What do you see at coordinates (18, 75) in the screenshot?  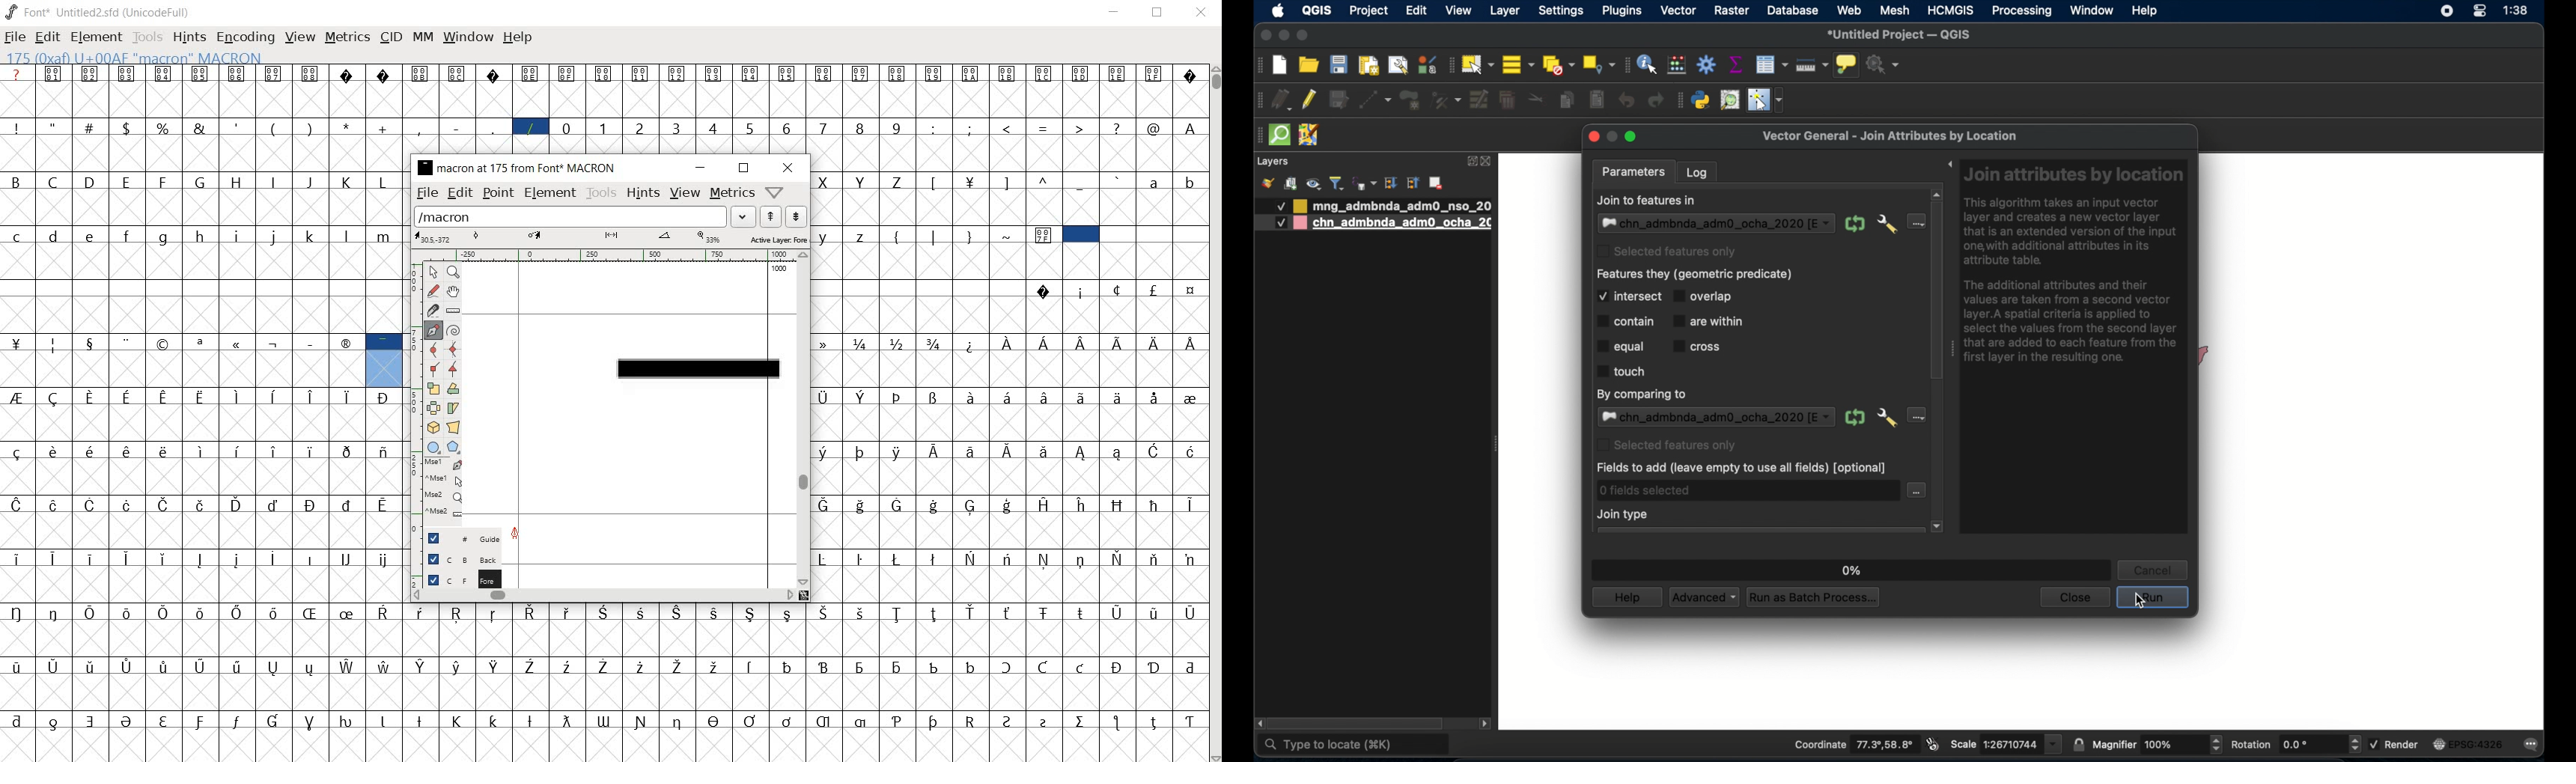 I see `?` at bounding box center [18, 75].